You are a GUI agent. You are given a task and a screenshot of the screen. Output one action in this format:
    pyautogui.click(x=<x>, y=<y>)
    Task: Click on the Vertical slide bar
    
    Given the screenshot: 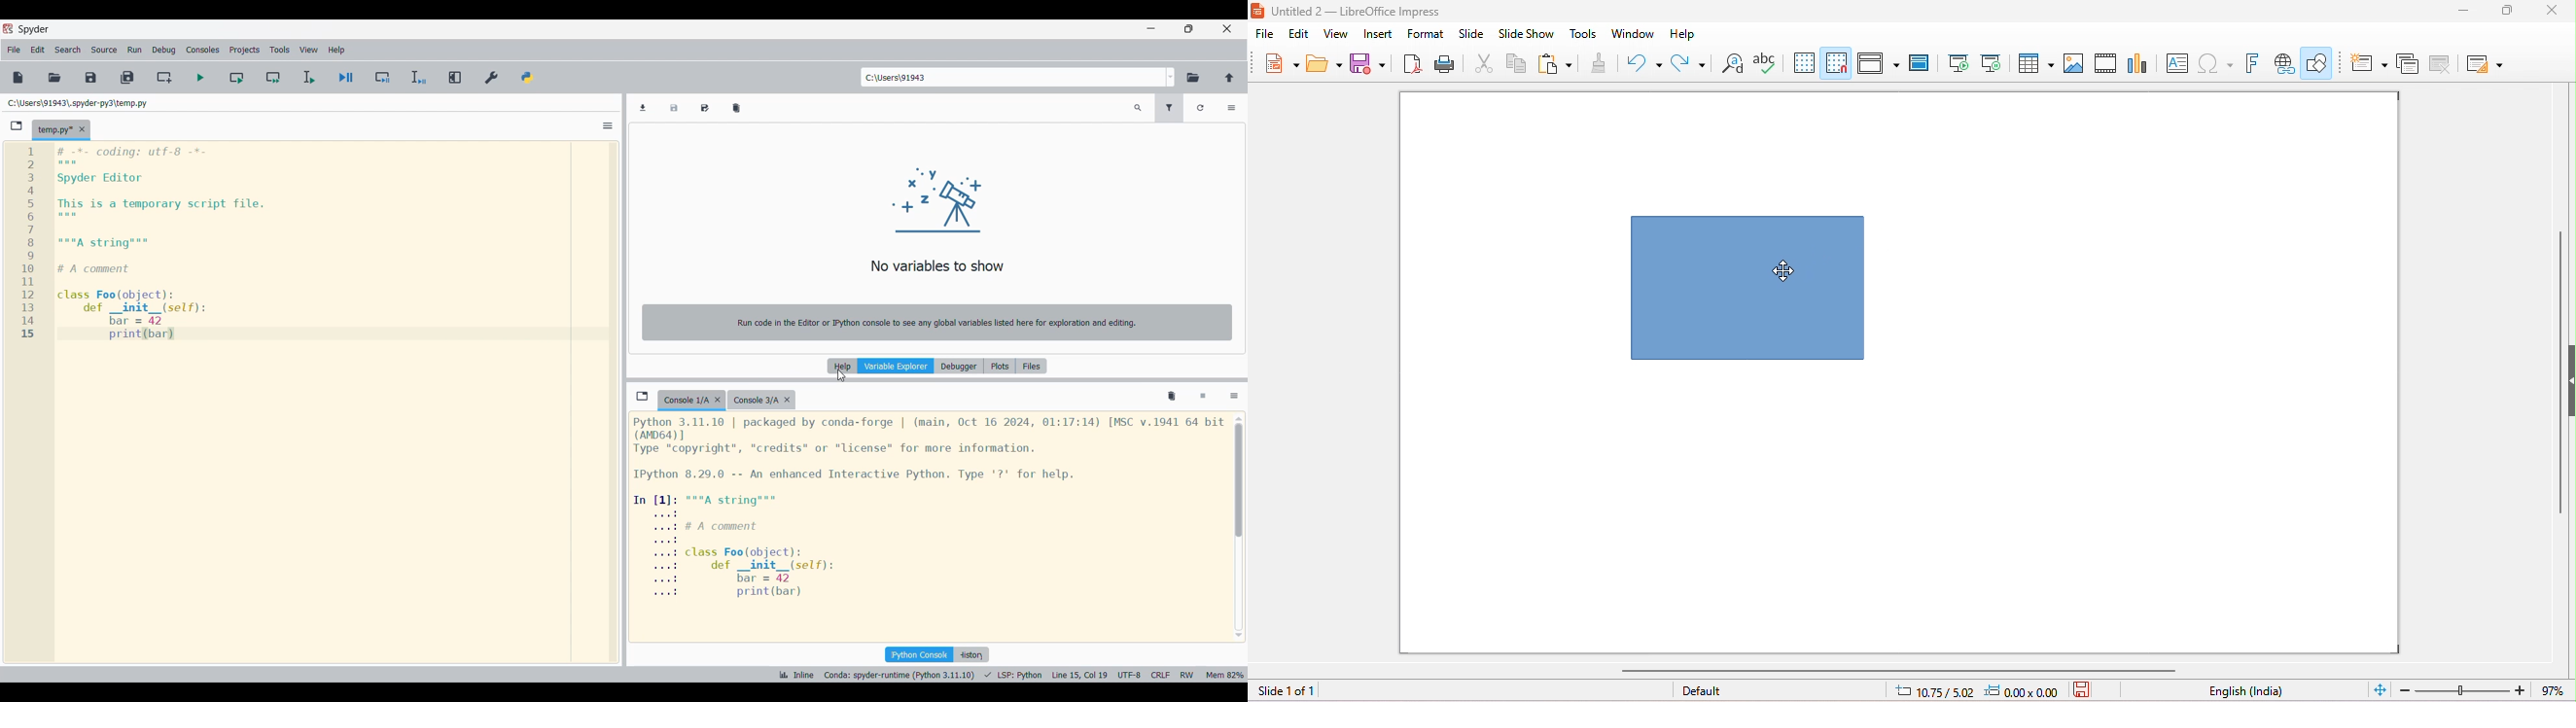 What is the action you would take?
    pyautogui.click(x=1239, y=526)
    